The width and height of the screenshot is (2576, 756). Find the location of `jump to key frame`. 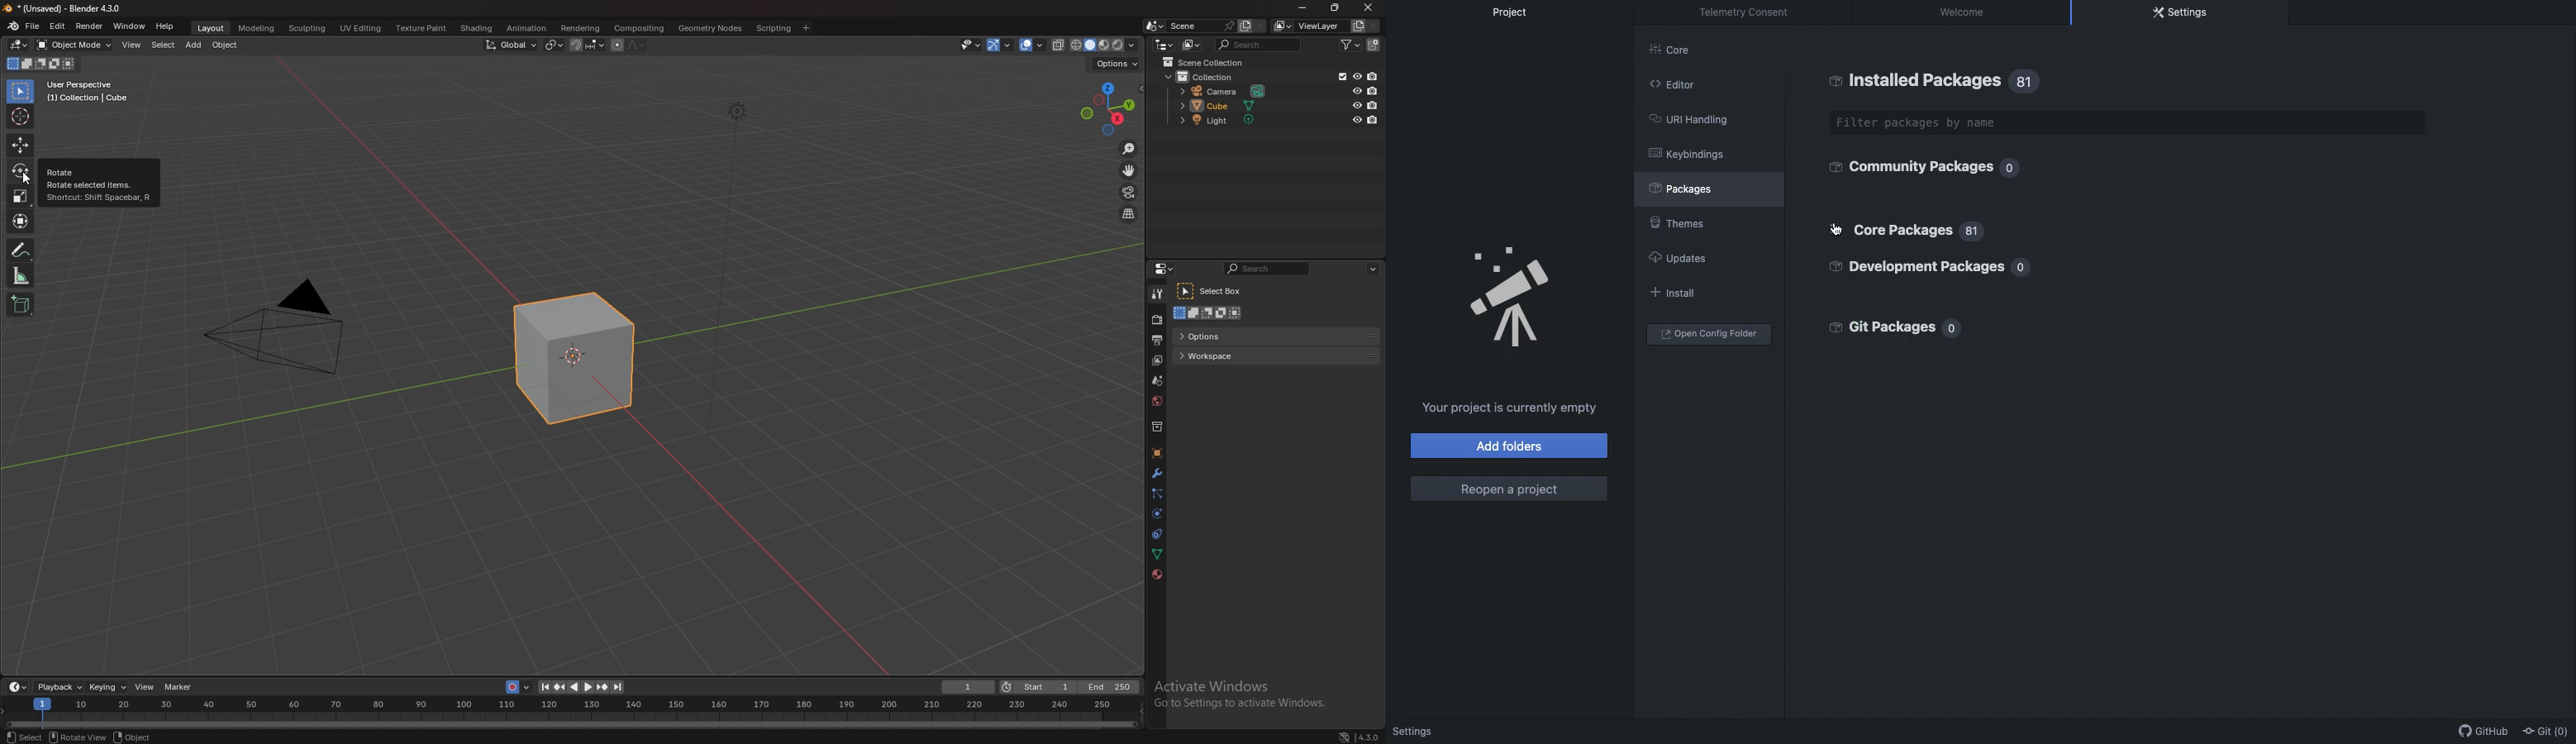

jump to key frame is located at coordinates (603, 688).